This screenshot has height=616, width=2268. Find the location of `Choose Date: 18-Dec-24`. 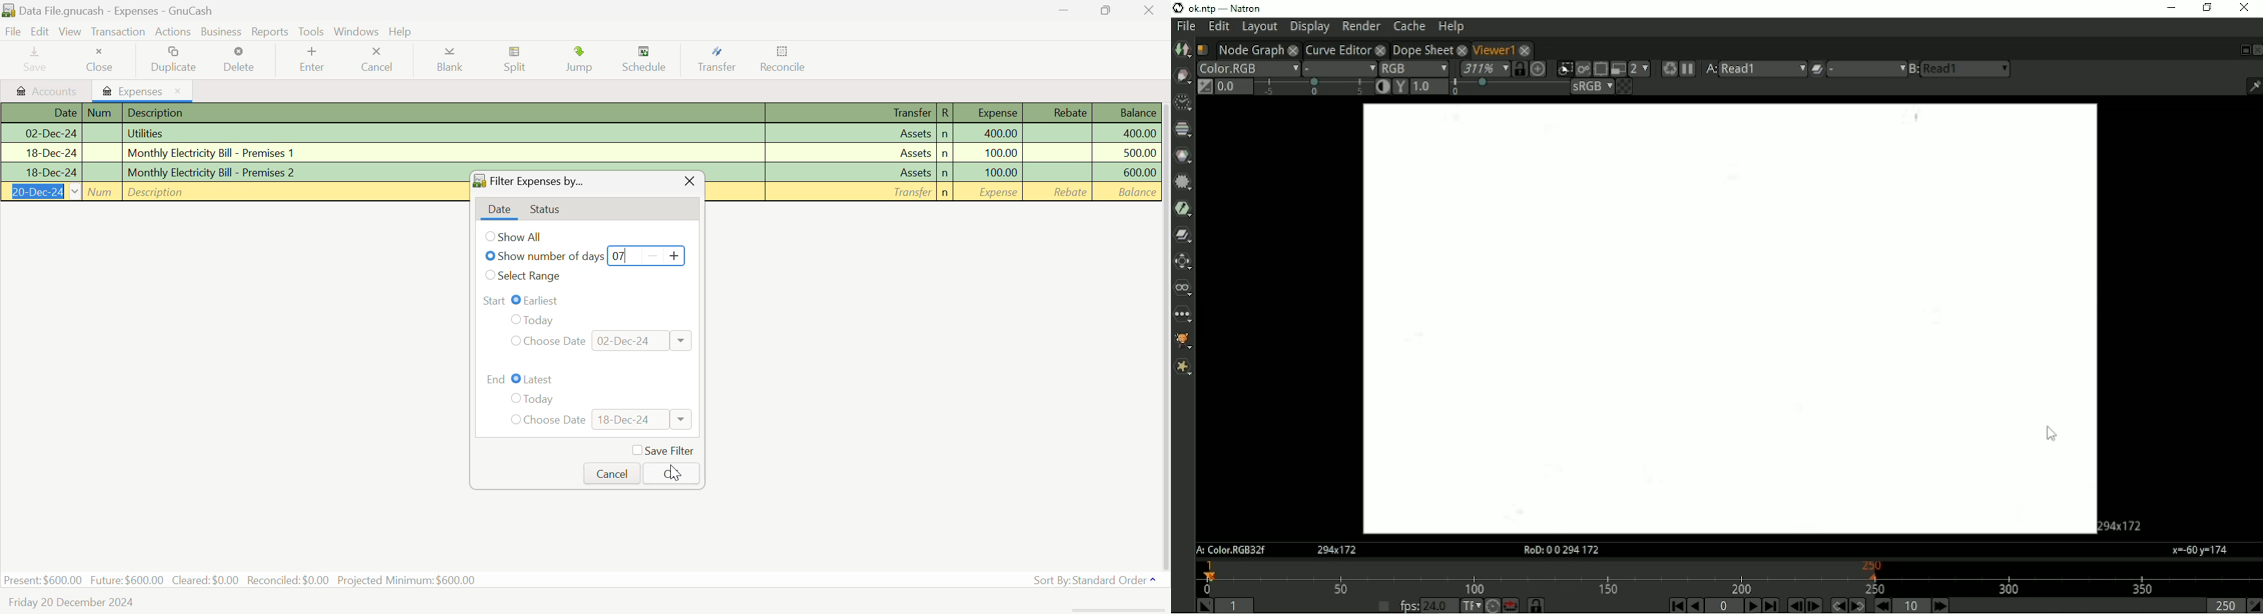

Choose Date: 18-Dec-24 is located at coordinates (601, 420).